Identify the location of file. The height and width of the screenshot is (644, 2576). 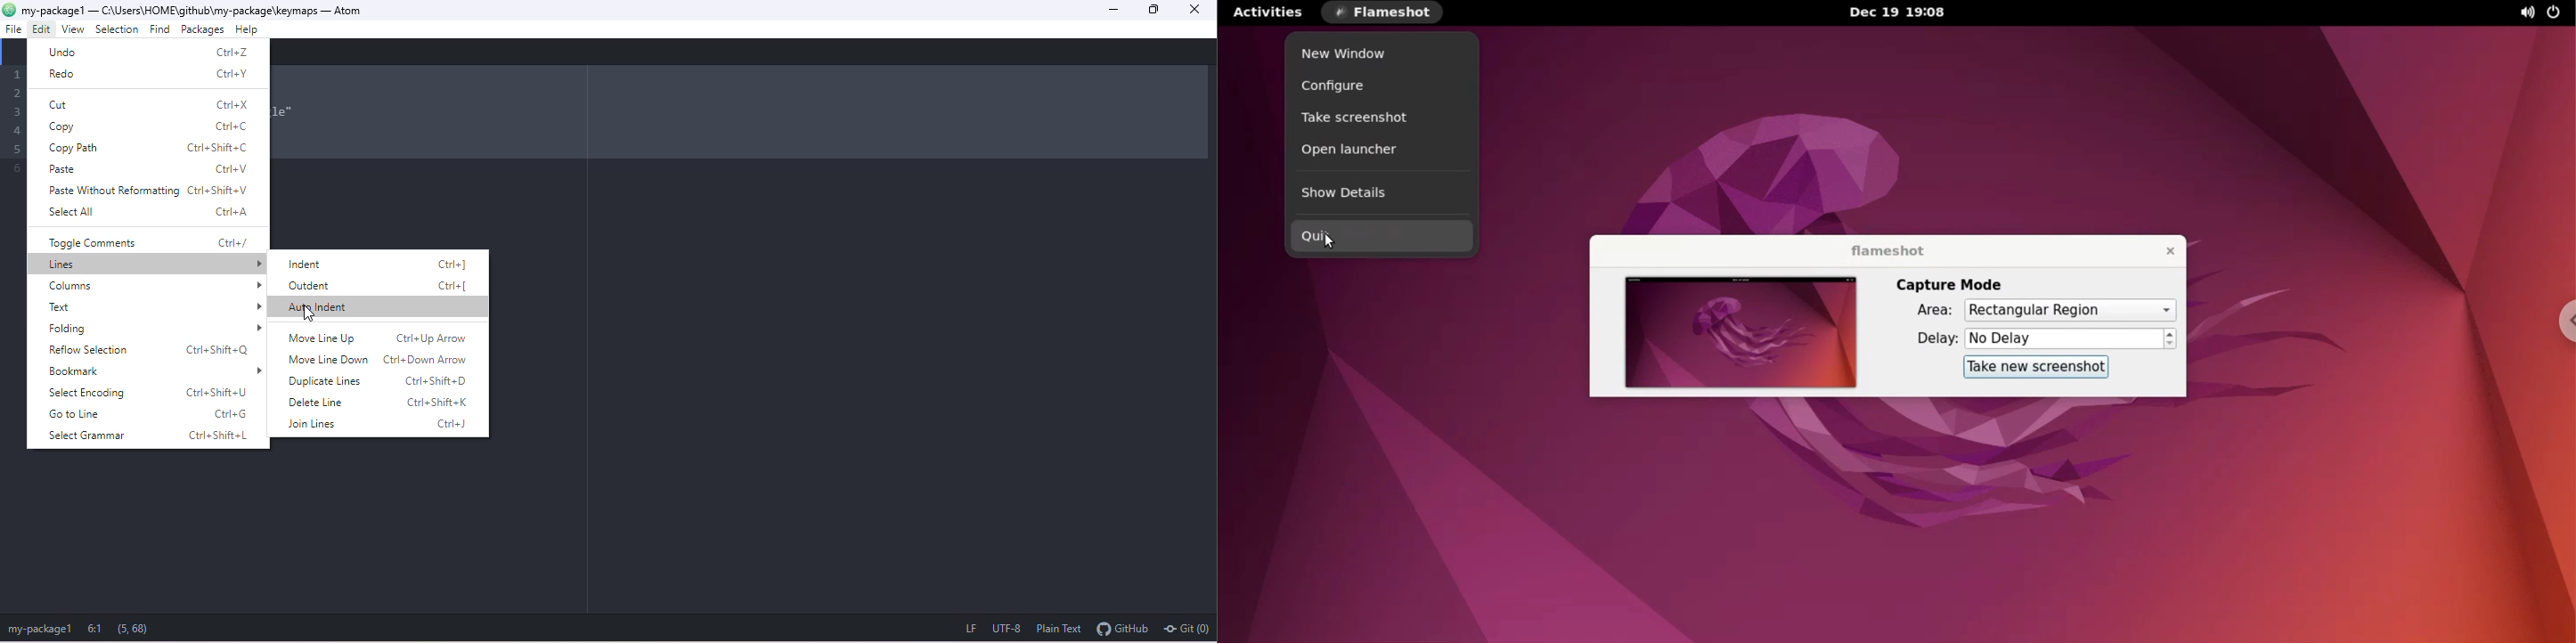
(11, 30).